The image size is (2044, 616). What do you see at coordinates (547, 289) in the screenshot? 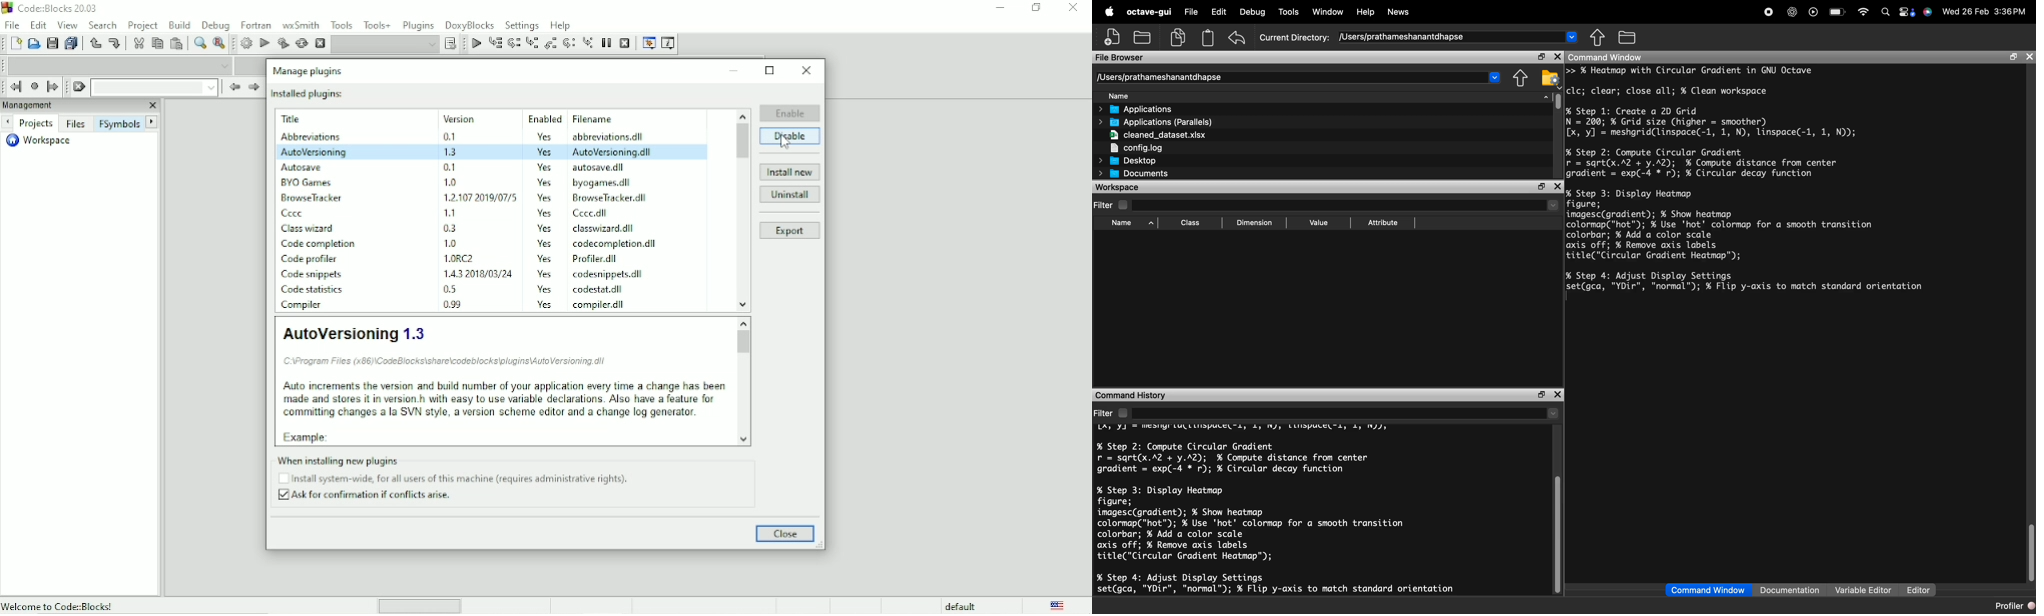
I see `Yes` at bounding box center [547, 289].